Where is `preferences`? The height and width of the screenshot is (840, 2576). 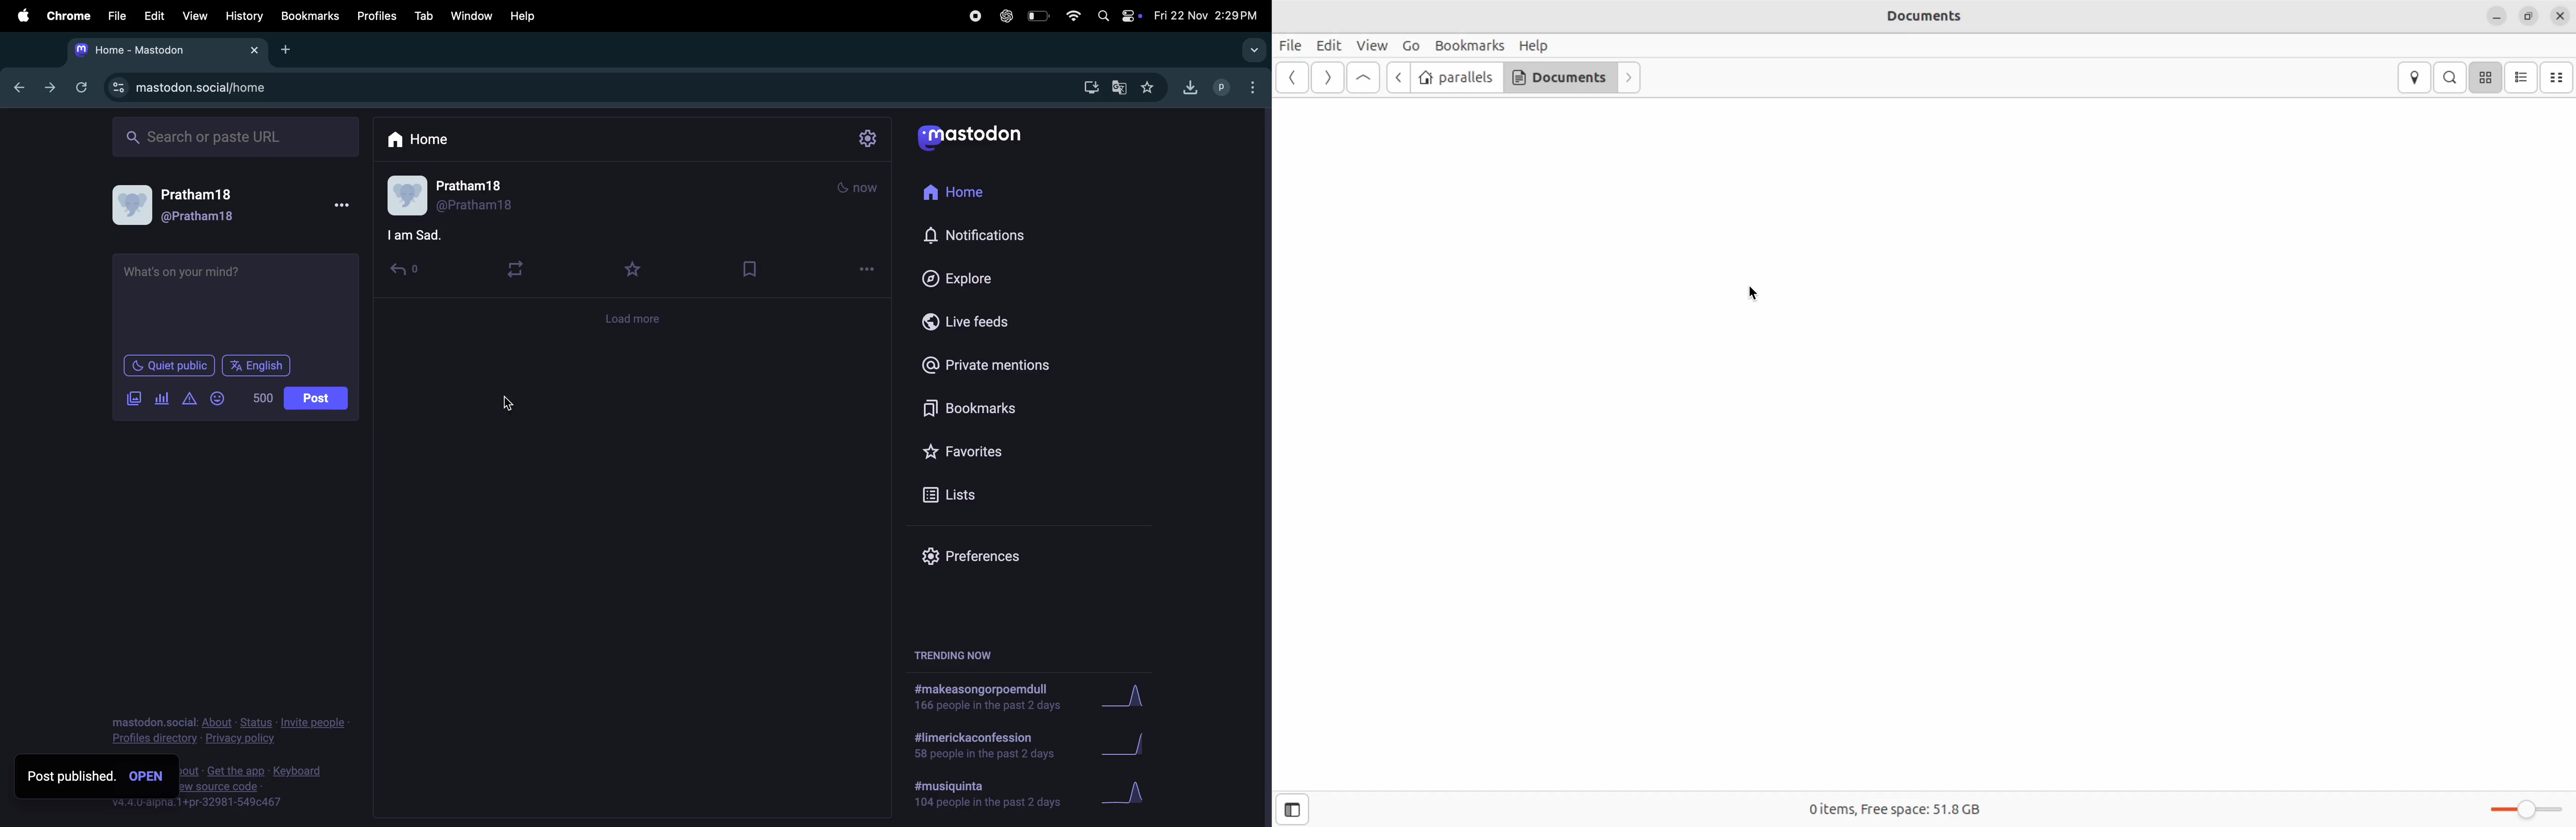 preferences is located at coordinates (978, 557).